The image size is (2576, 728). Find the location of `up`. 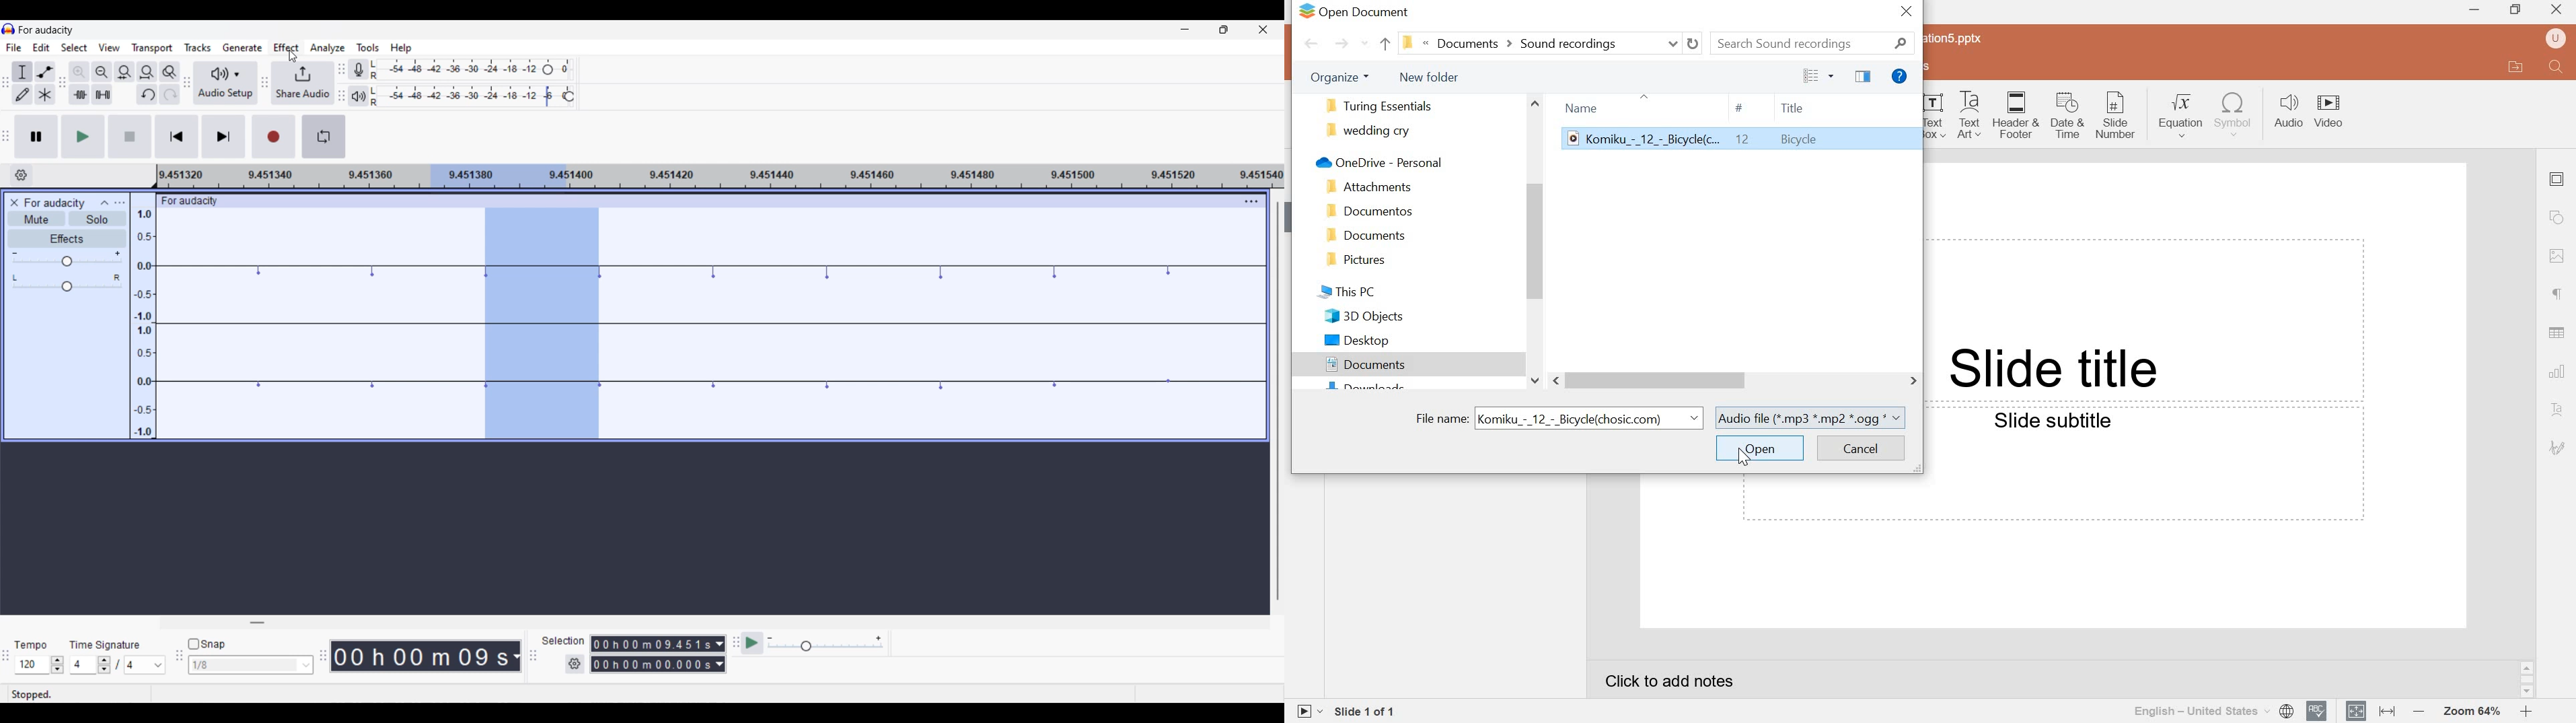

up is located at coordinates (1646, 99).